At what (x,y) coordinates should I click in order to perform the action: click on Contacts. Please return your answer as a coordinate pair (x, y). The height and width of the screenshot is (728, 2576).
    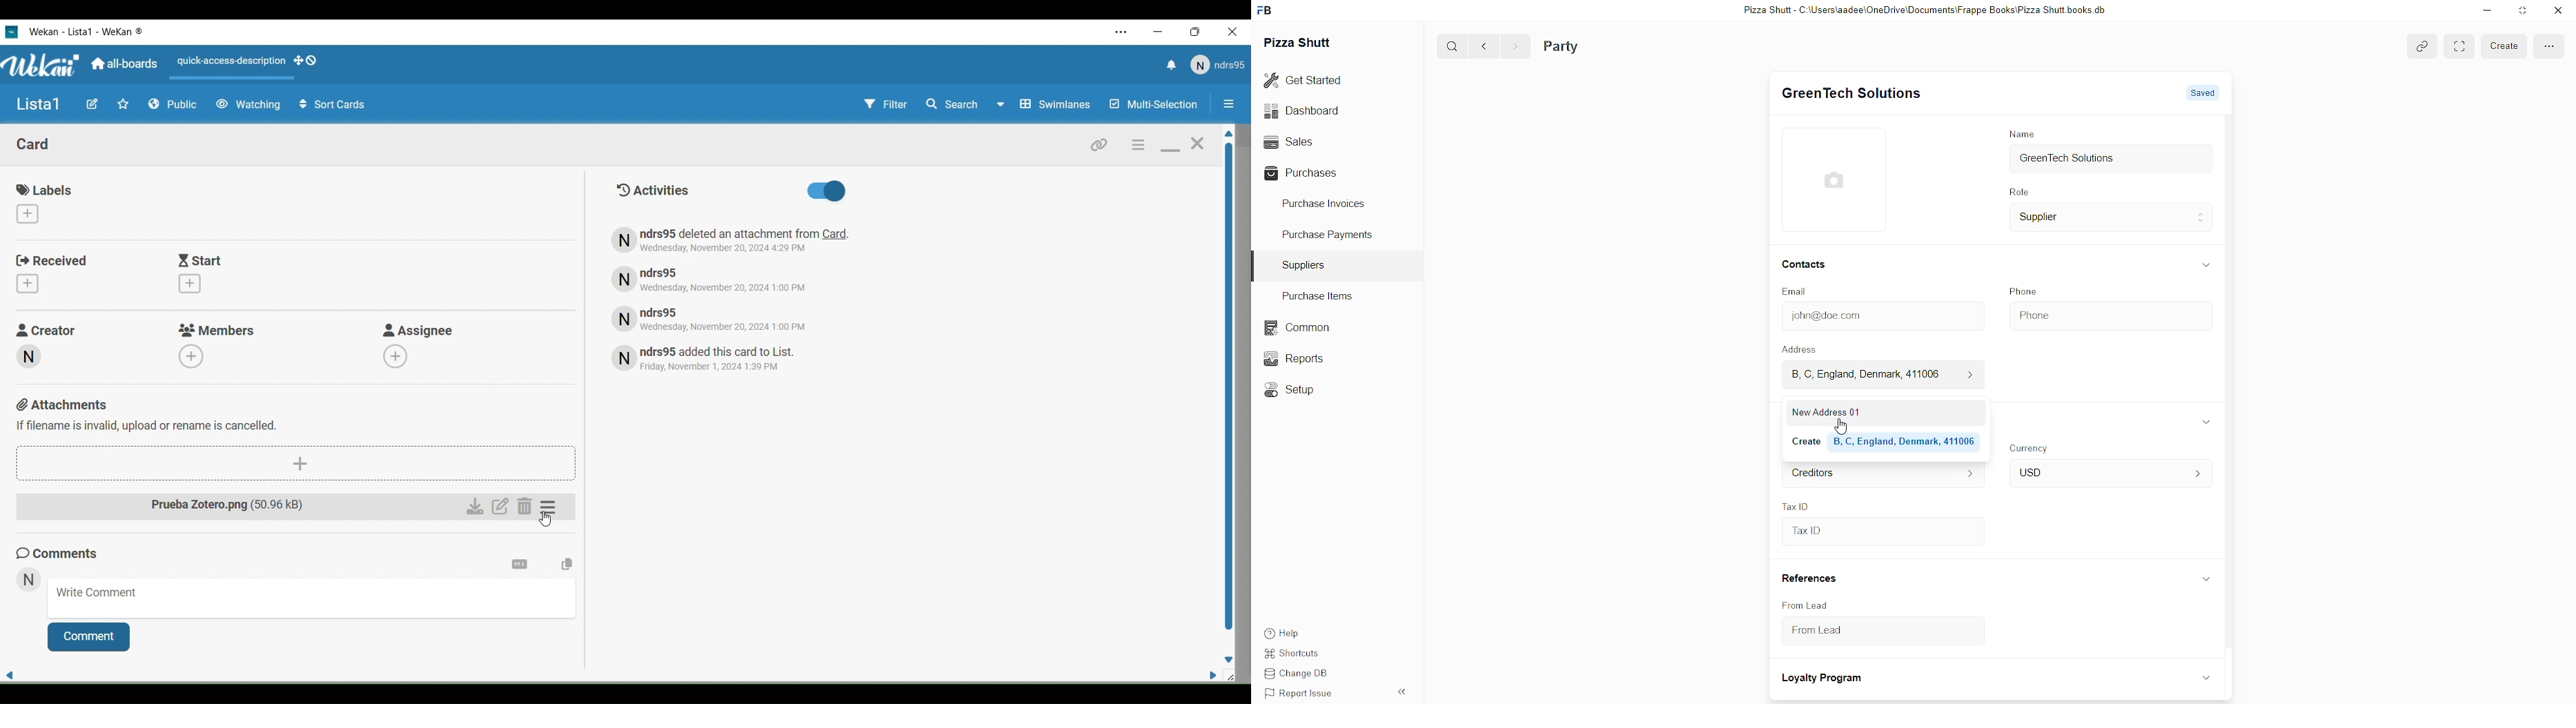
    Looking at the image, I should click on (1805, 266).